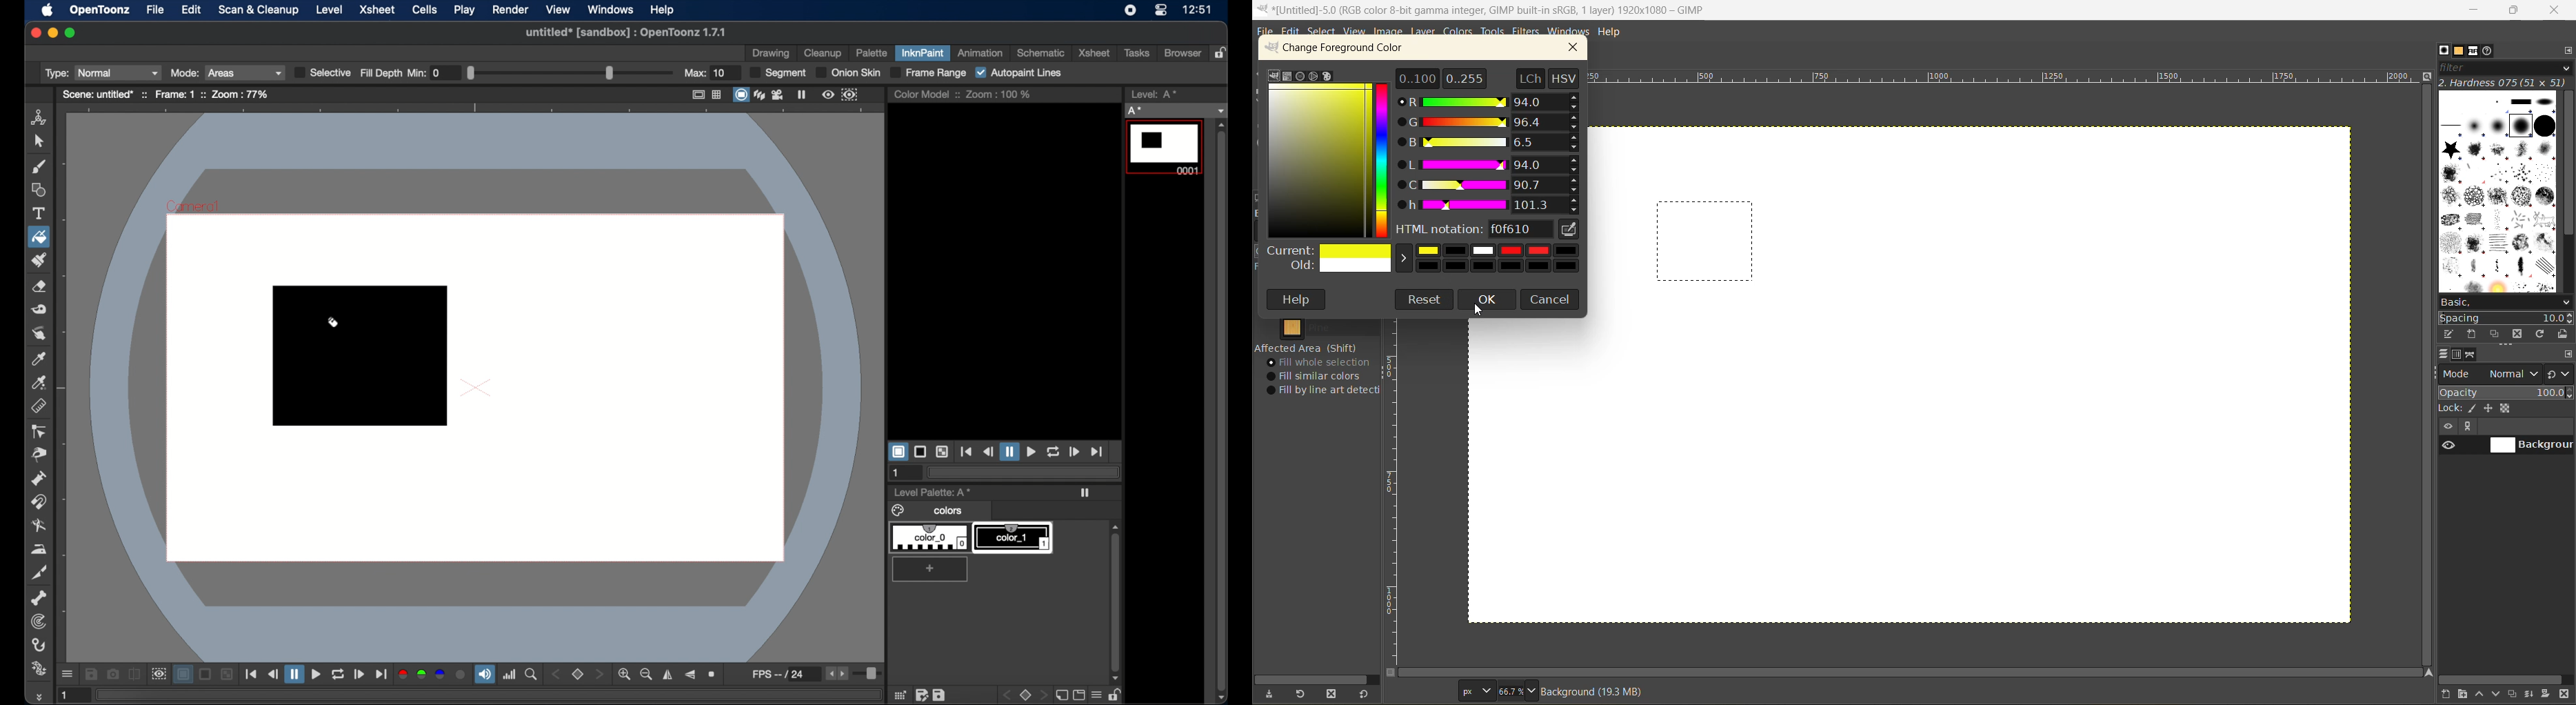 The height and width of the screenshot is (728, 2576). I want to click on close, so click(1578, 48).